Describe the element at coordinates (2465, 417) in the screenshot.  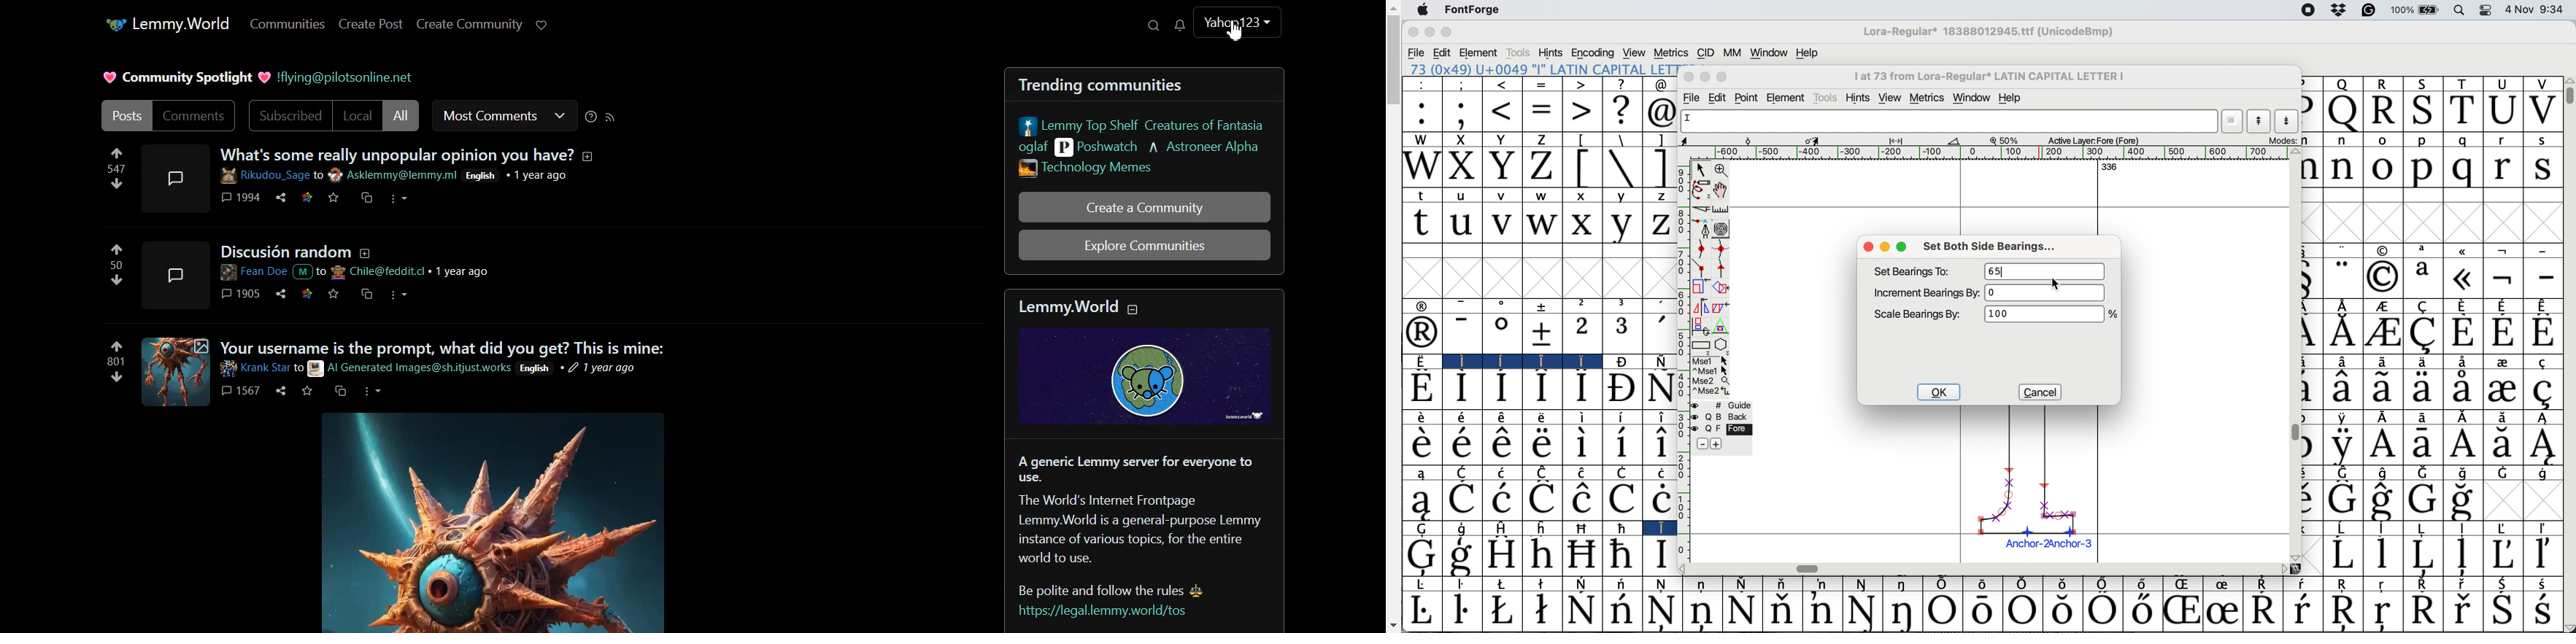
I see `Symbol` at that location.